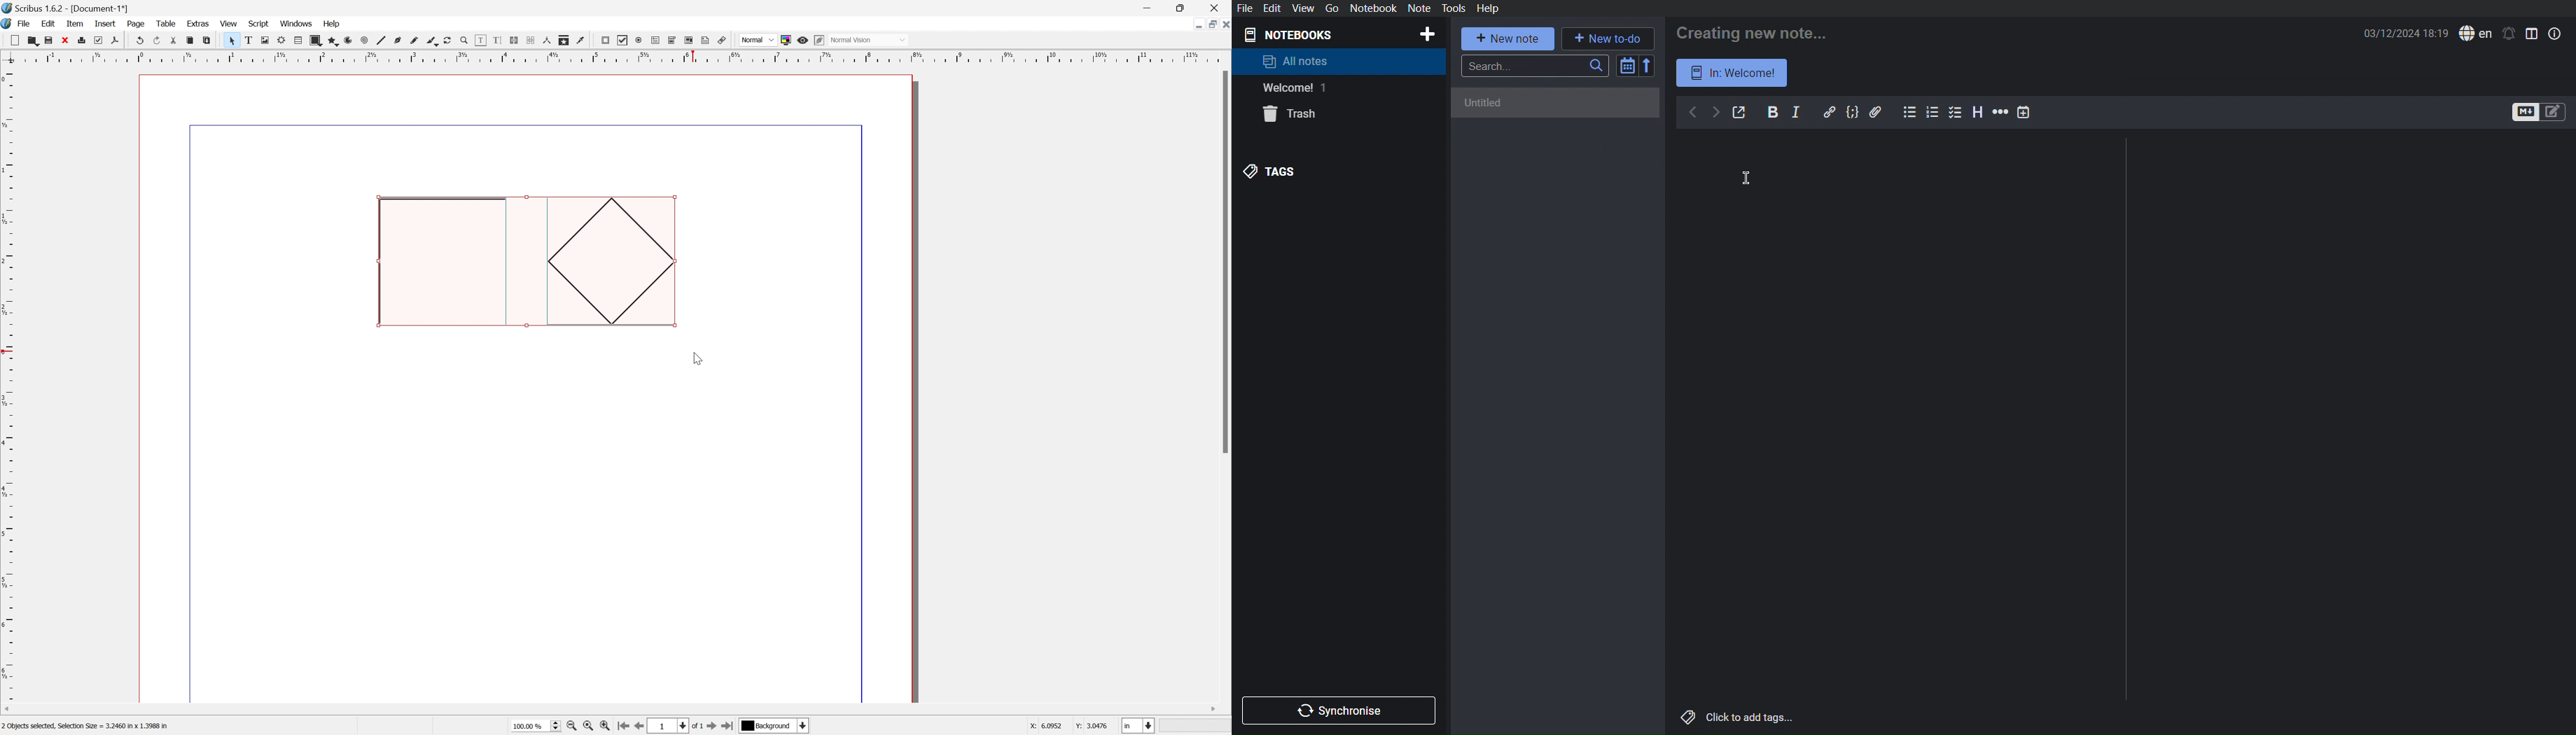 This screenshot has width=2576, height=756. Describe the element at coordinates (314, 40) in the screenshot. I see `shape` at that location.